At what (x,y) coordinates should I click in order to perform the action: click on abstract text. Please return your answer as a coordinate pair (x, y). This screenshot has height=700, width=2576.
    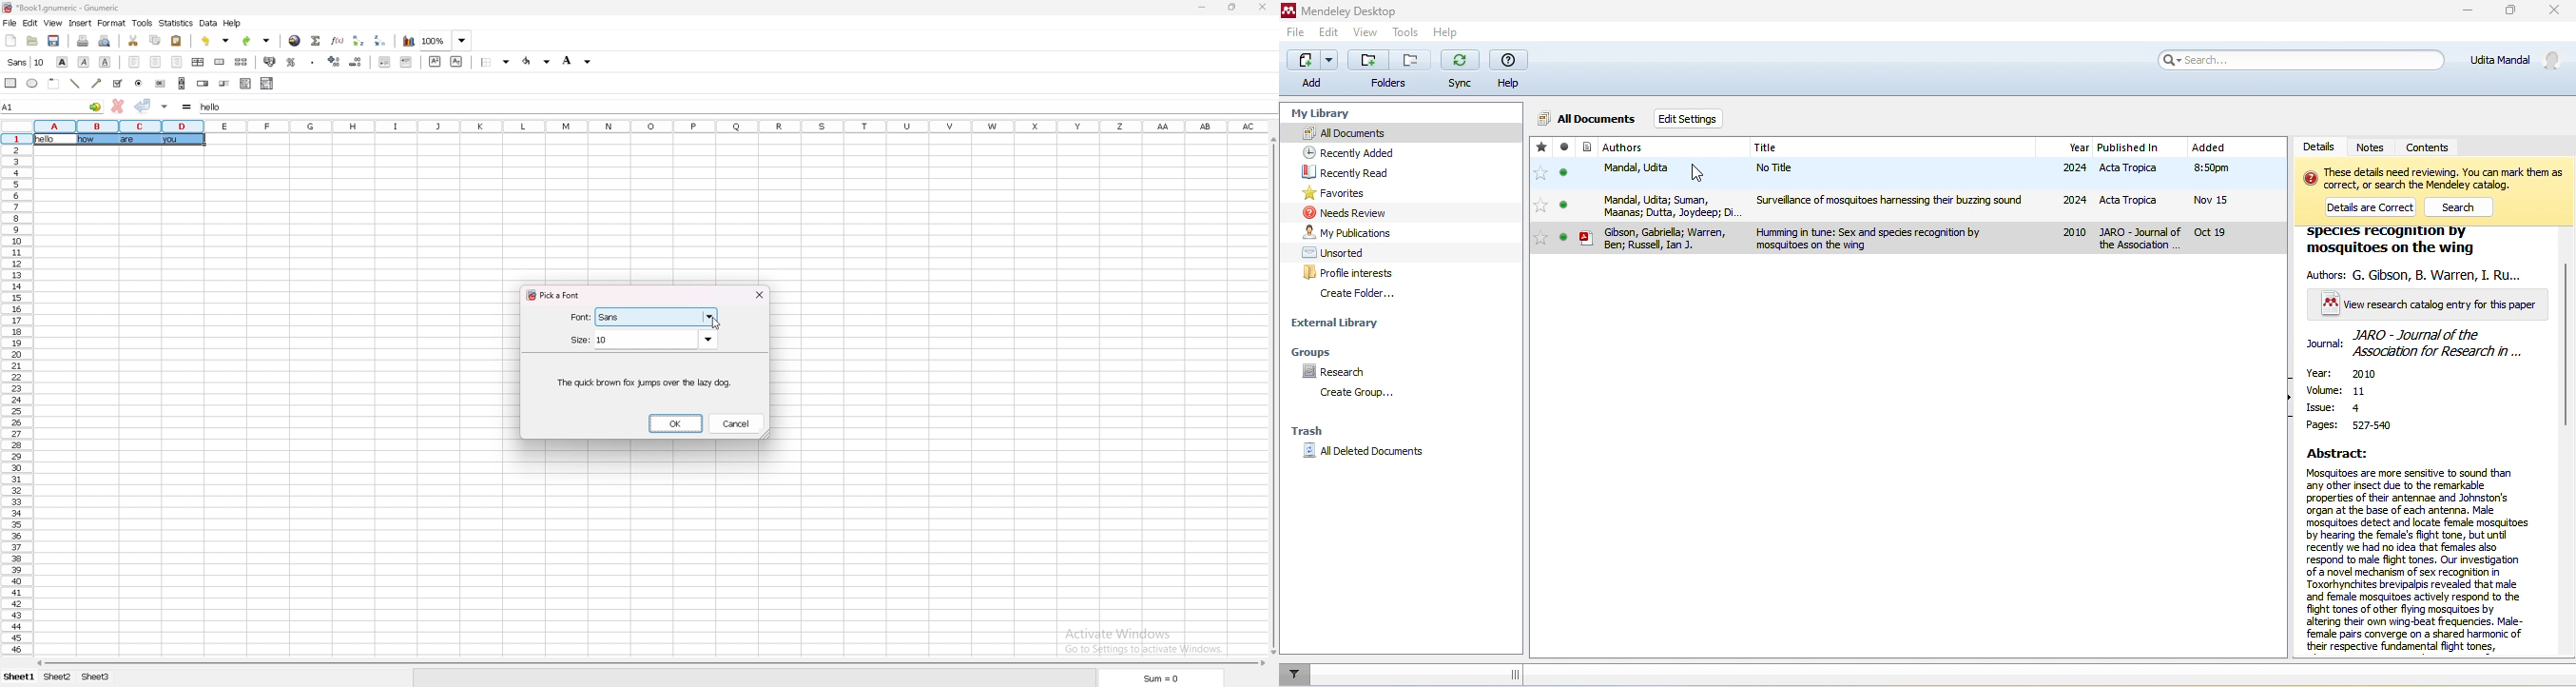
    Looking at the image, I should click on (2419, 561).